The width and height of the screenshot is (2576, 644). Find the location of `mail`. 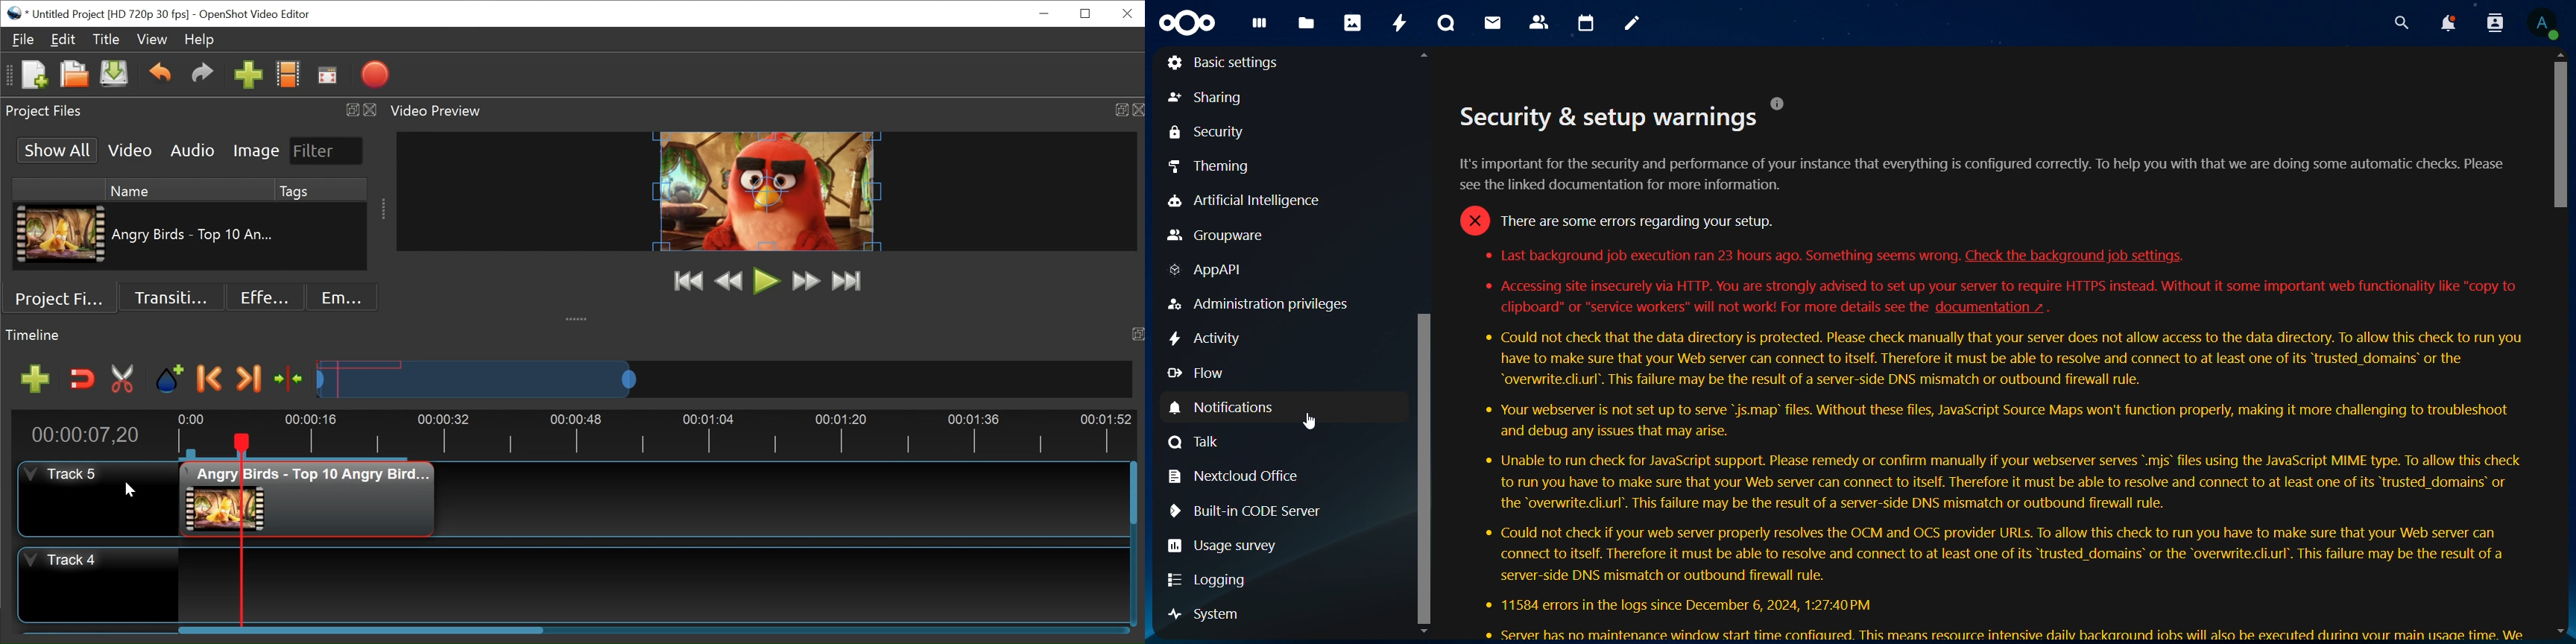

mail is located at coordinates (1494, 22).